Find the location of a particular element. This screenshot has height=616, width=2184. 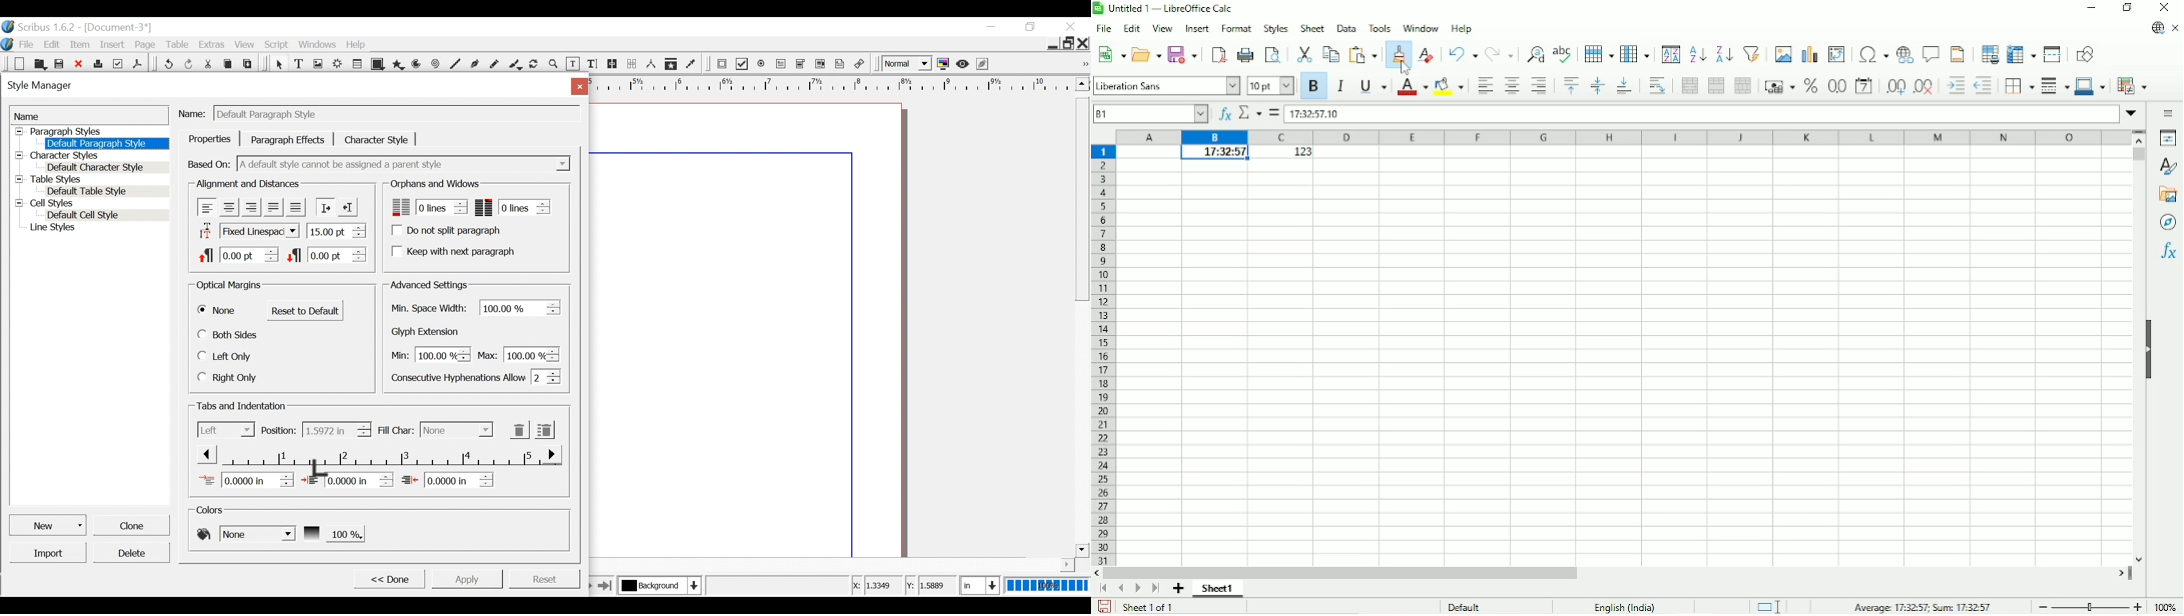

PDF Combo Box is located at coordinates (802, 64).